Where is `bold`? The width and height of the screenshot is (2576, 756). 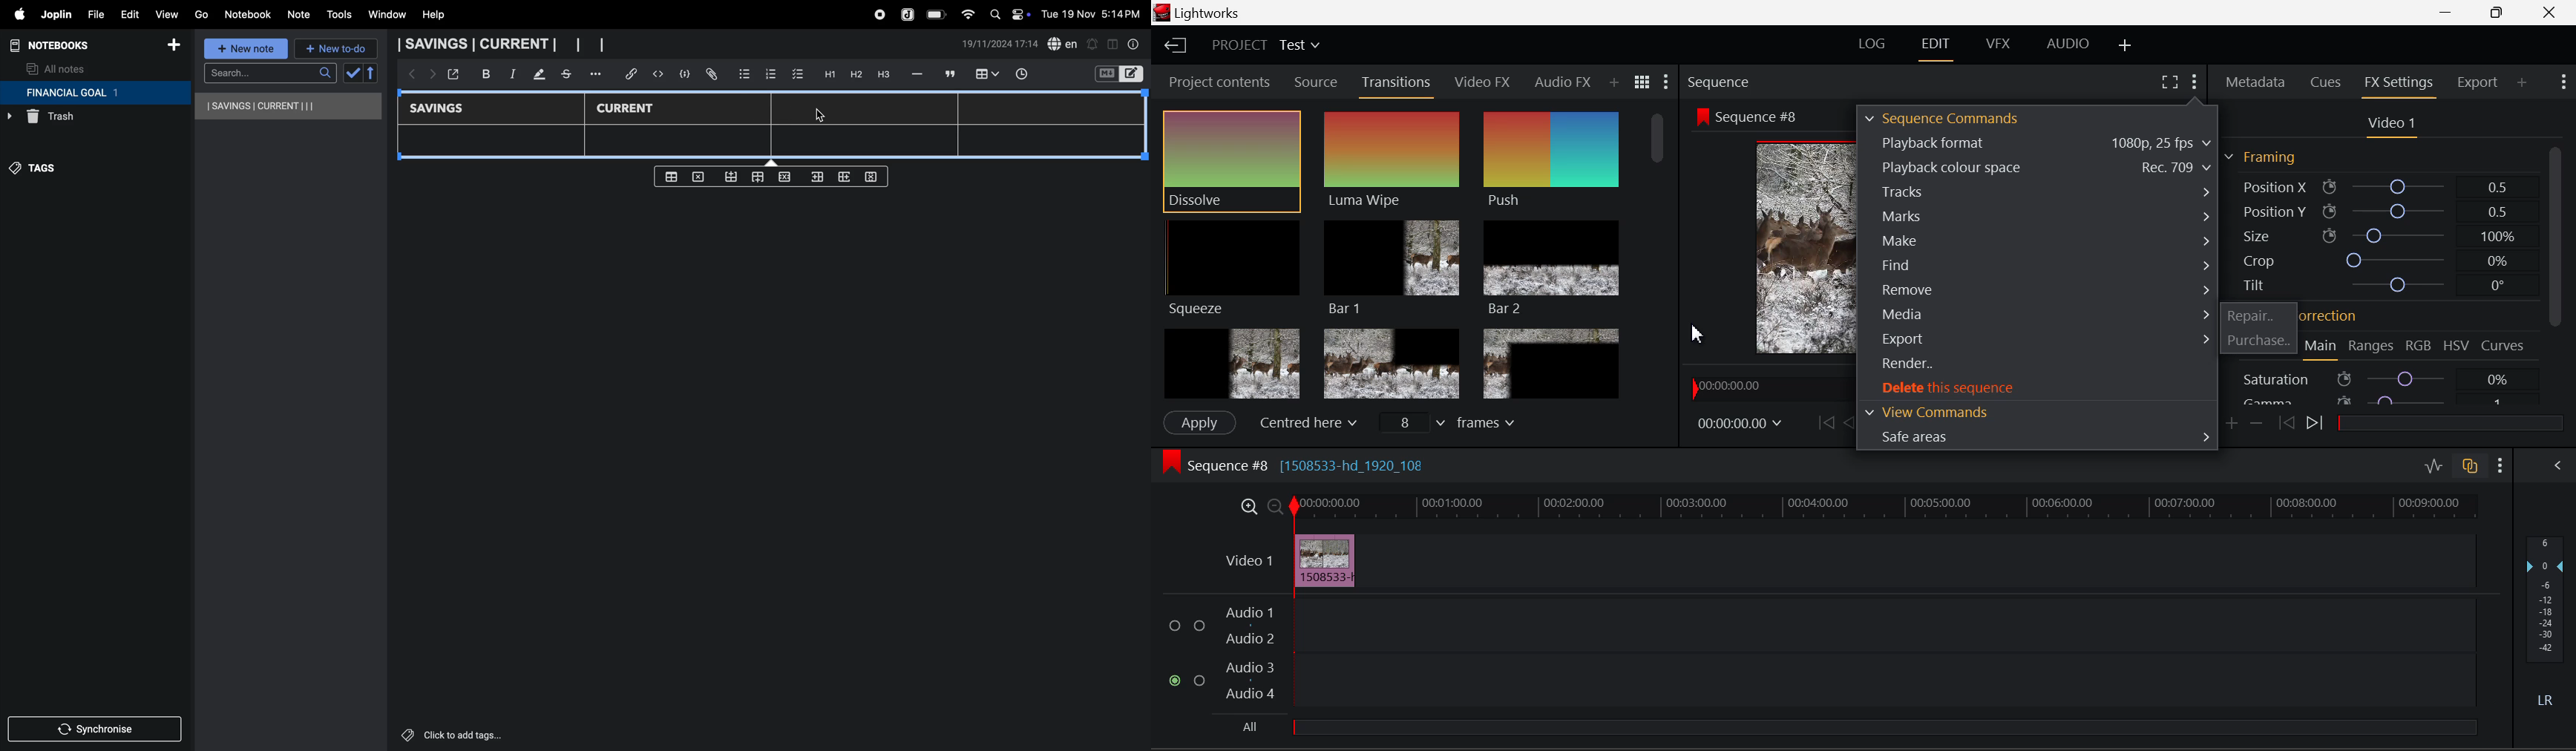 bold is located at coordinates (481, 73).